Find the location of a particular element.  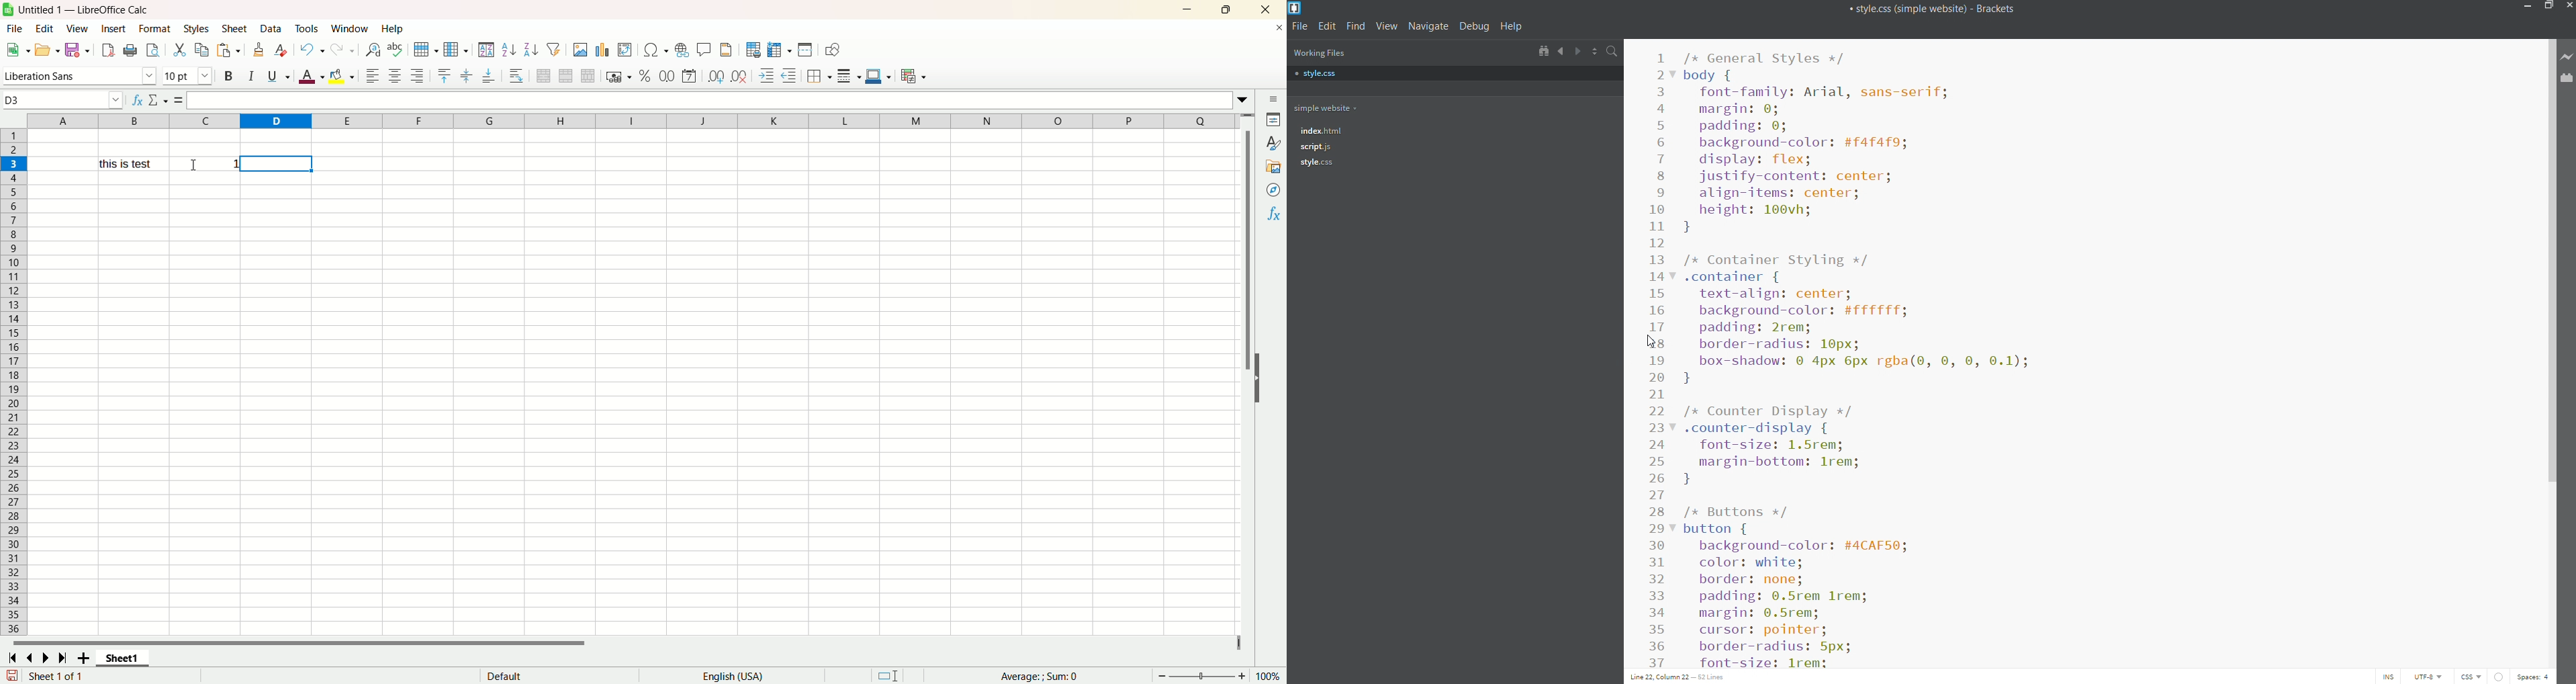

brackets is located at coordinates (1298, 8).